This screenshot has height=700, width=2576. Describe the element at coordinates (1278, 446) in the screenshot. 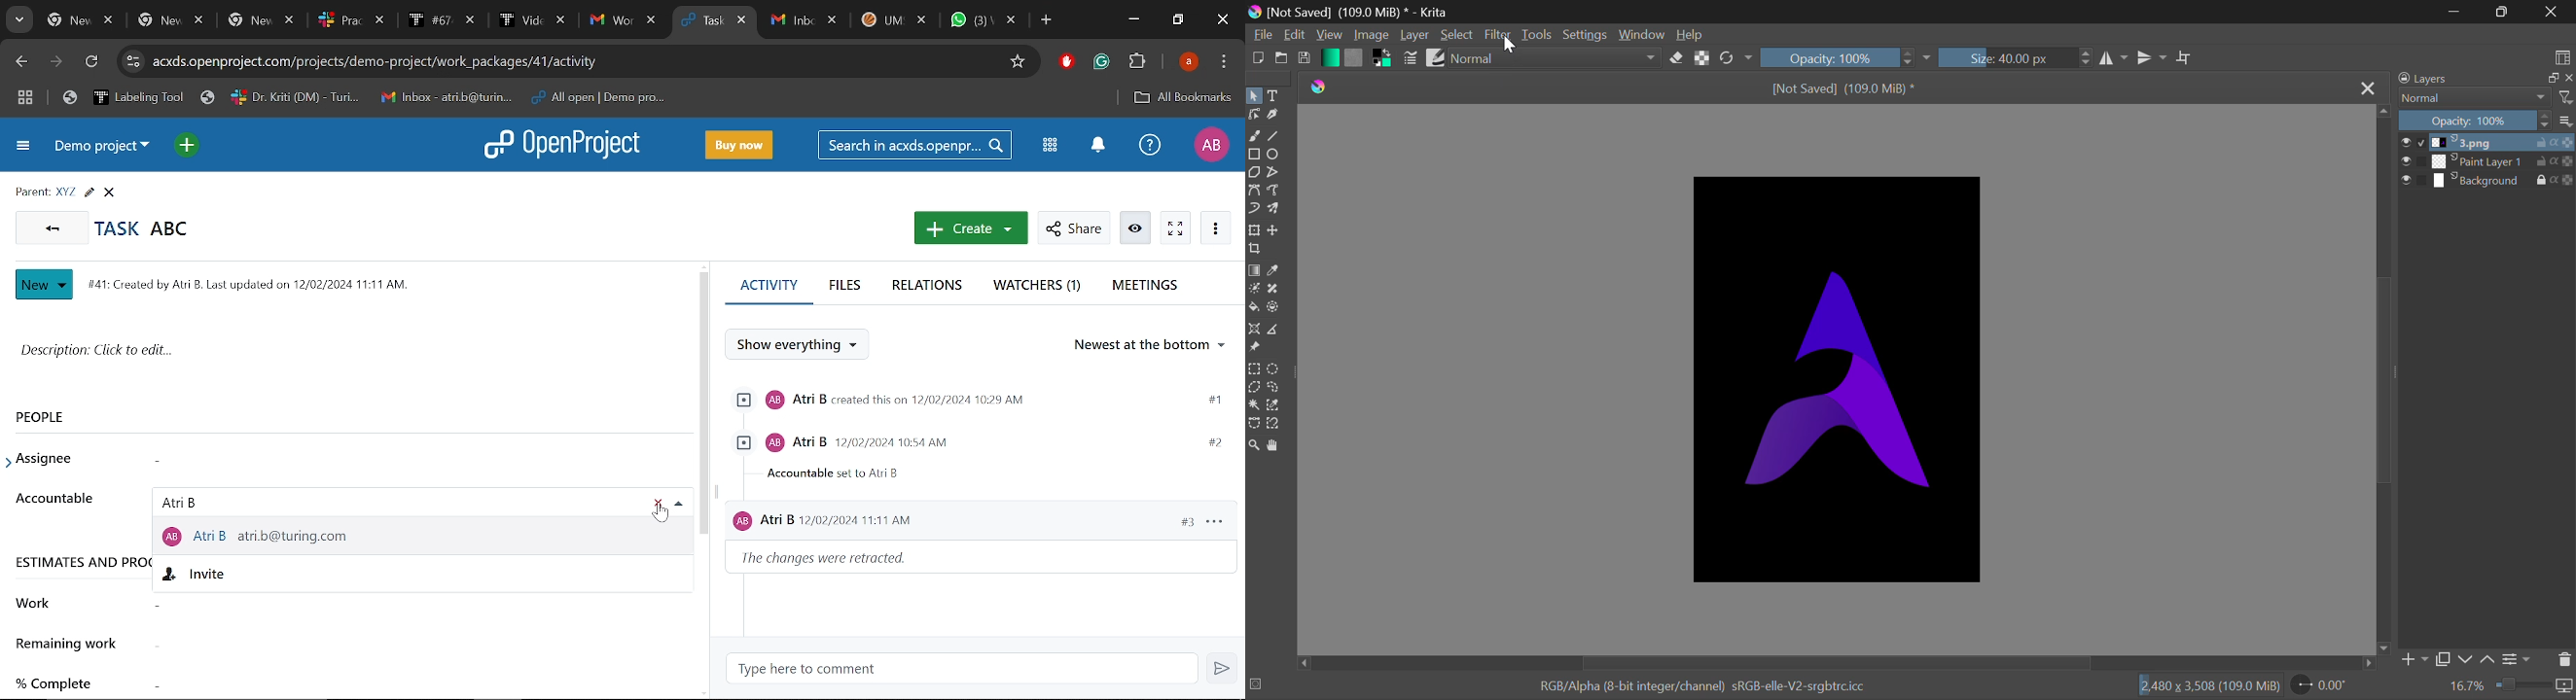

I see `Pan` at that location.